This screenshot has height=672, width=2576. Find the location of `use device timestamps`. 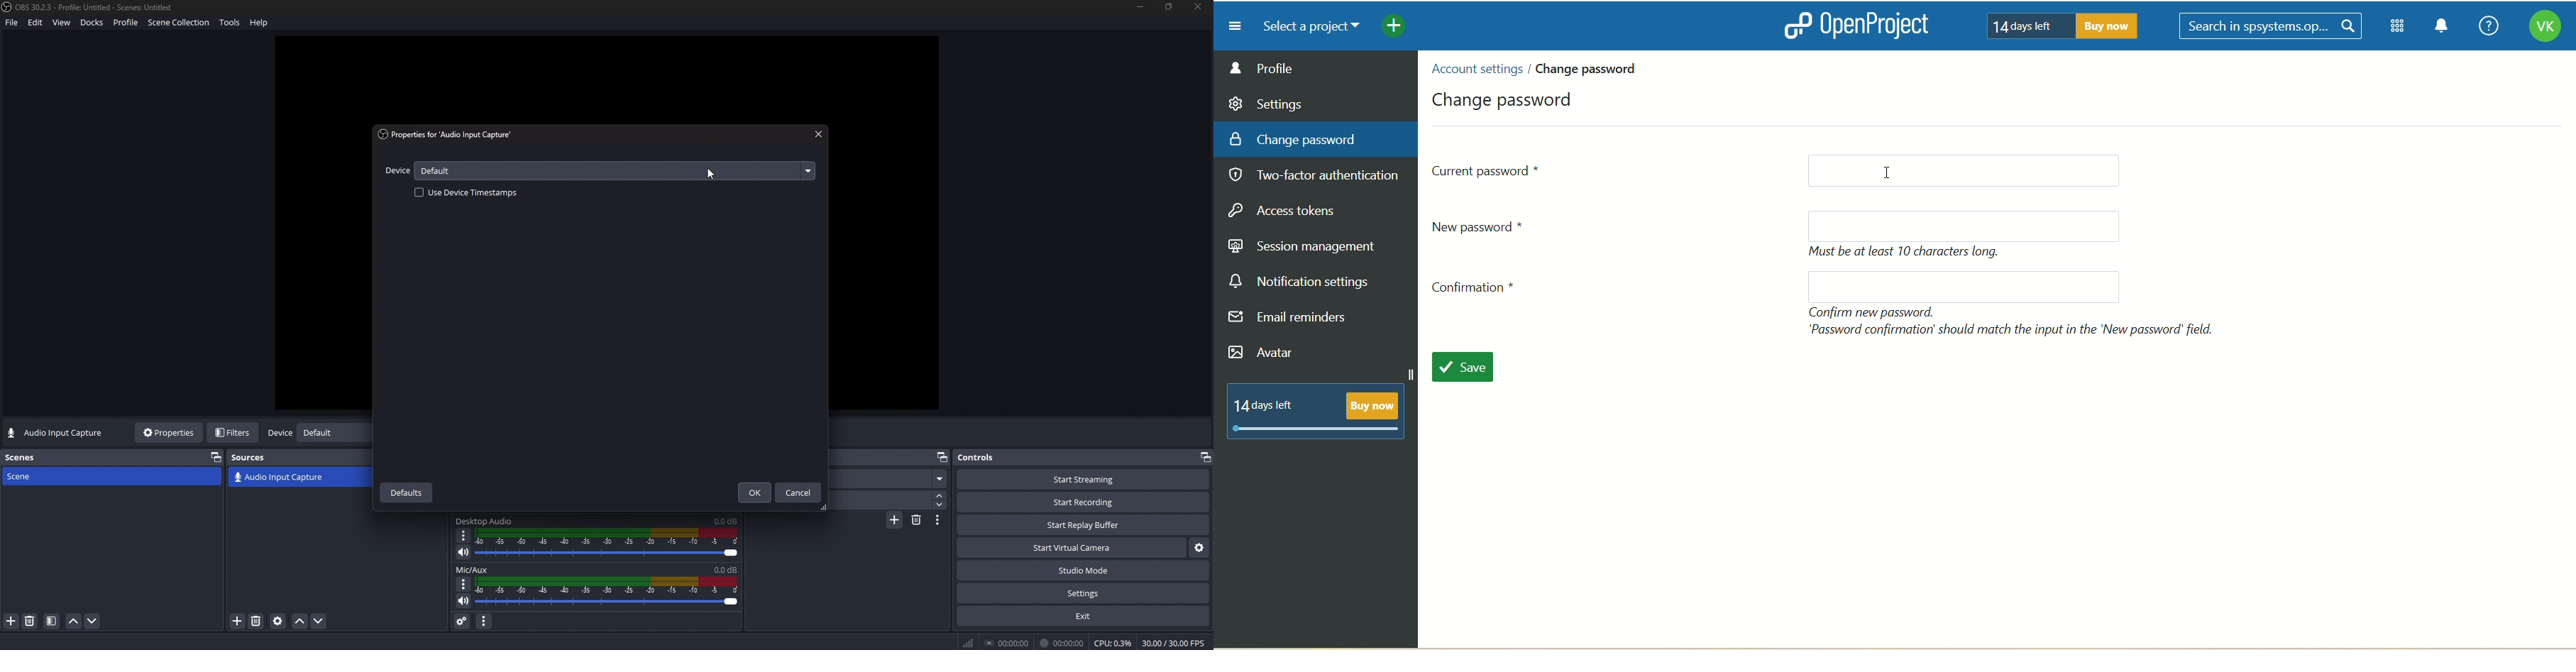

use device timestamps is located at coordinates (468, 192).